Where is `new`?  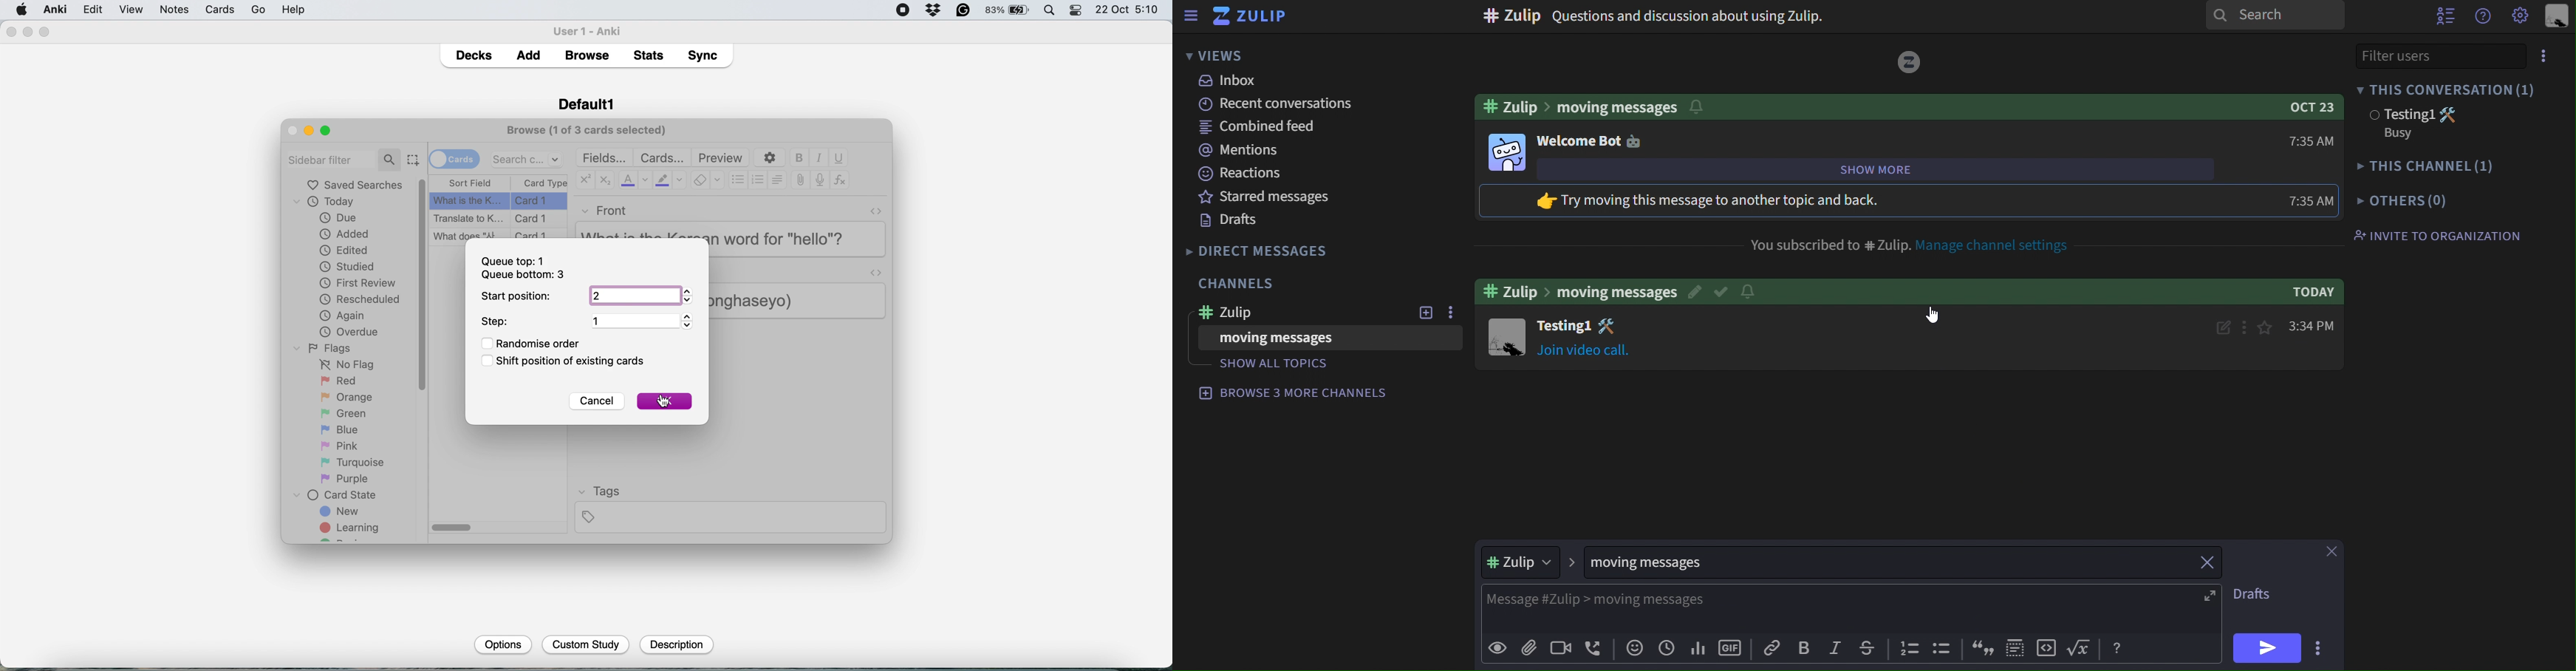 new is located at coordinates (341, 512).